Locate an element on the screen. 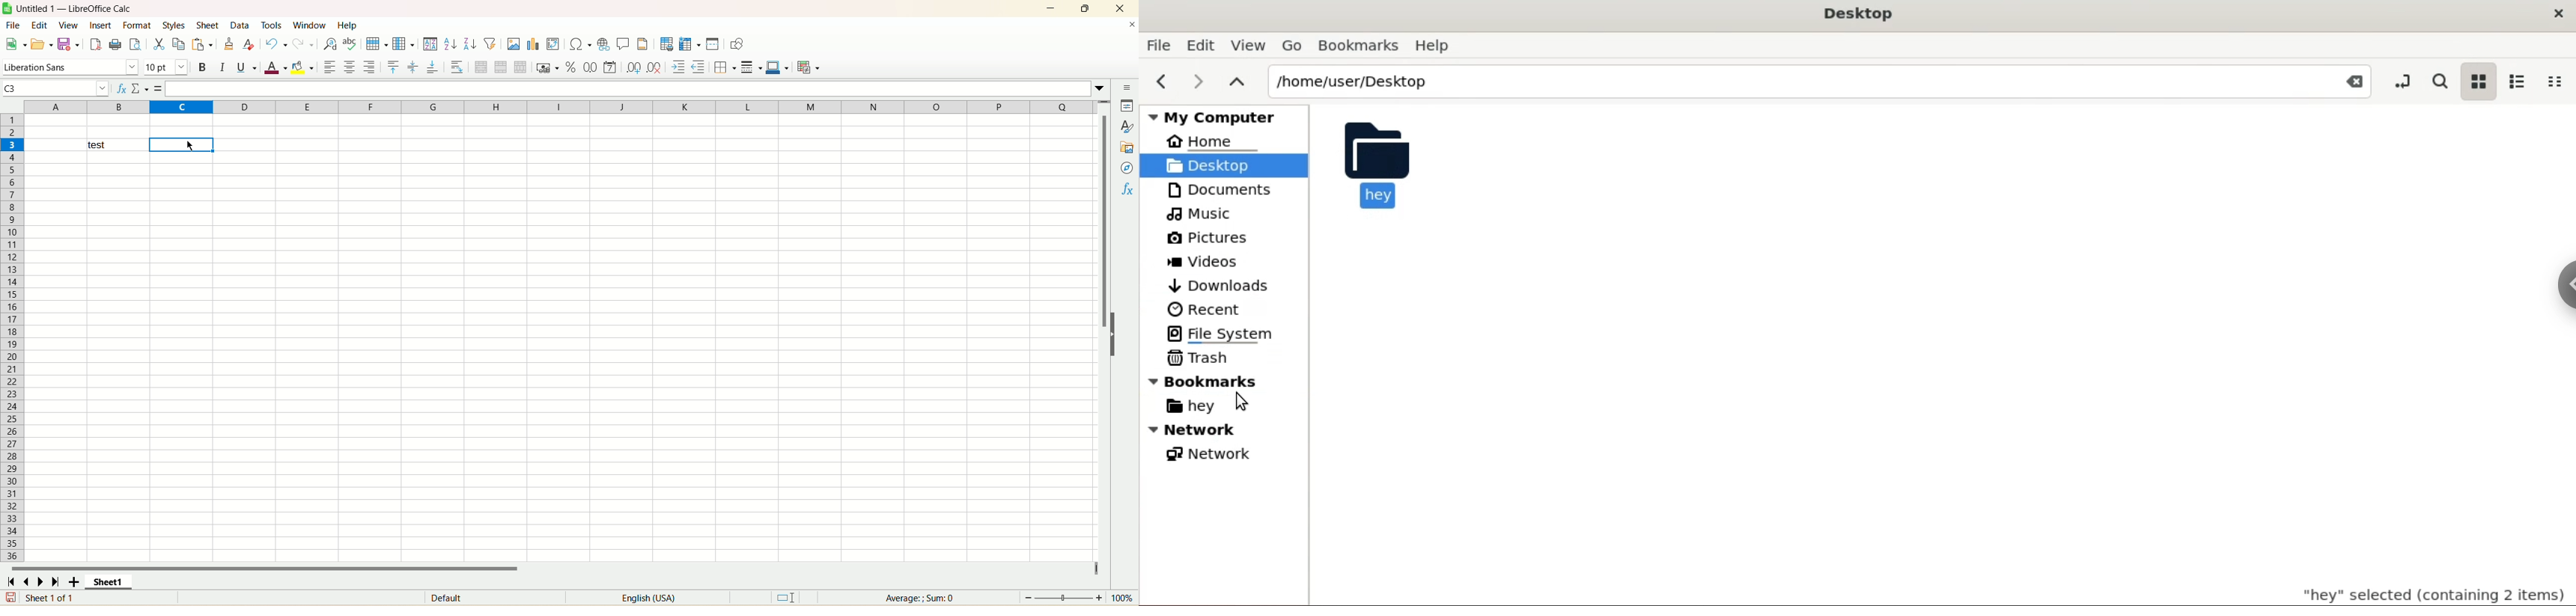  close is located at coordinates (1121, 8).